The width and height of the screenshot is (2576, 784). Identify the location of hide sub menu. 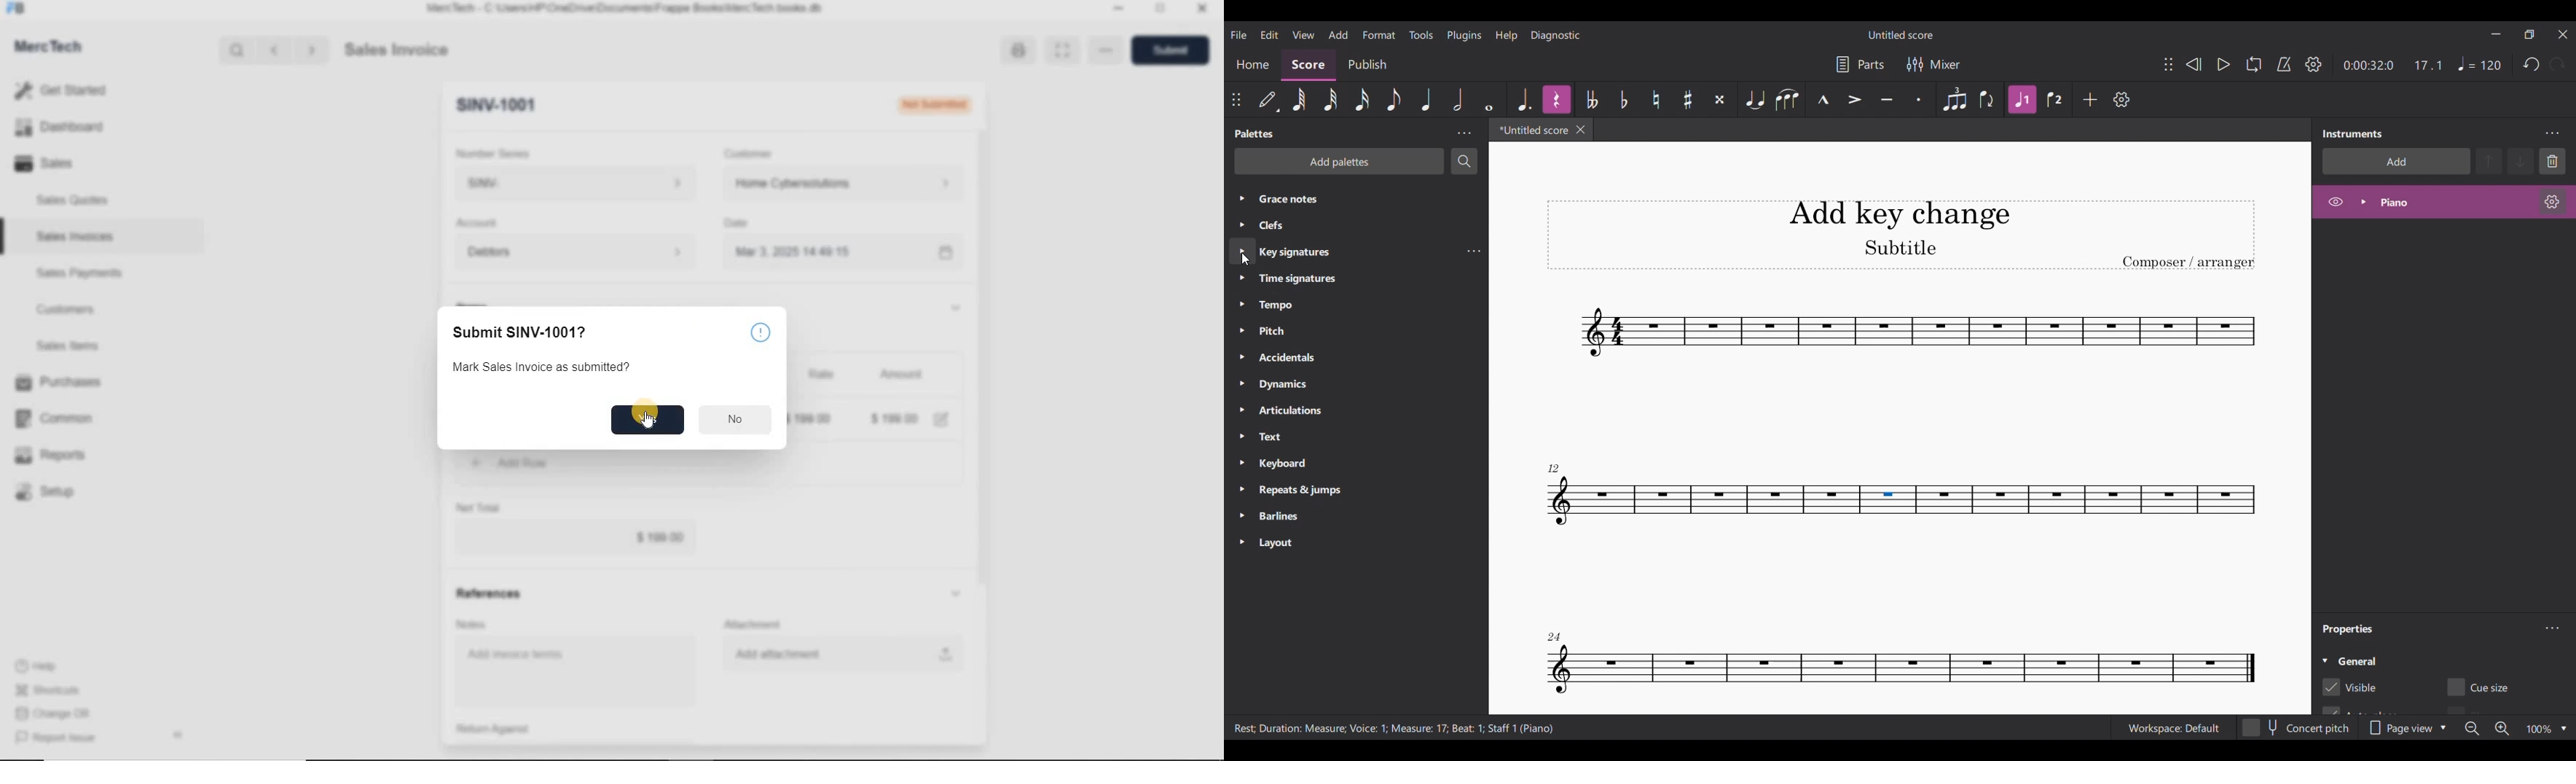
(956, 594).